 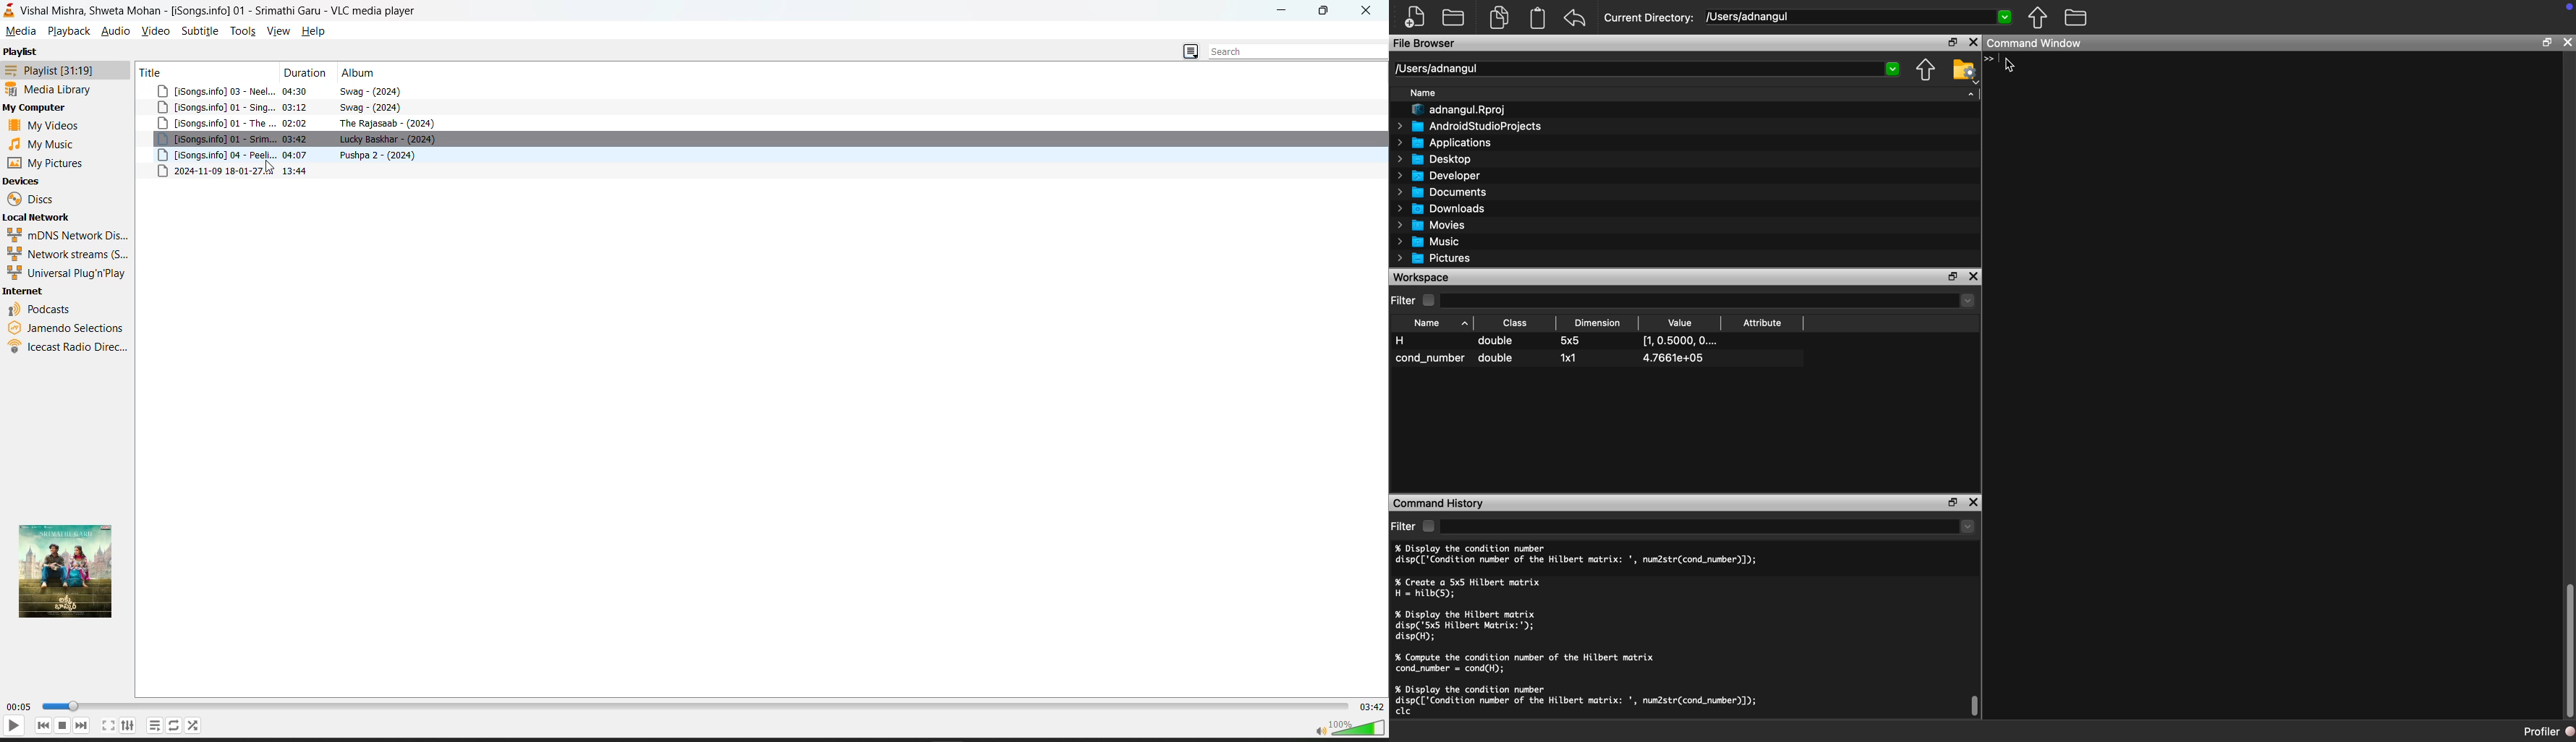 What do you see at coordinates (388, 122) in the screenshot?
I see `the rajasaab- 2024` at bounding box center [388, 122].